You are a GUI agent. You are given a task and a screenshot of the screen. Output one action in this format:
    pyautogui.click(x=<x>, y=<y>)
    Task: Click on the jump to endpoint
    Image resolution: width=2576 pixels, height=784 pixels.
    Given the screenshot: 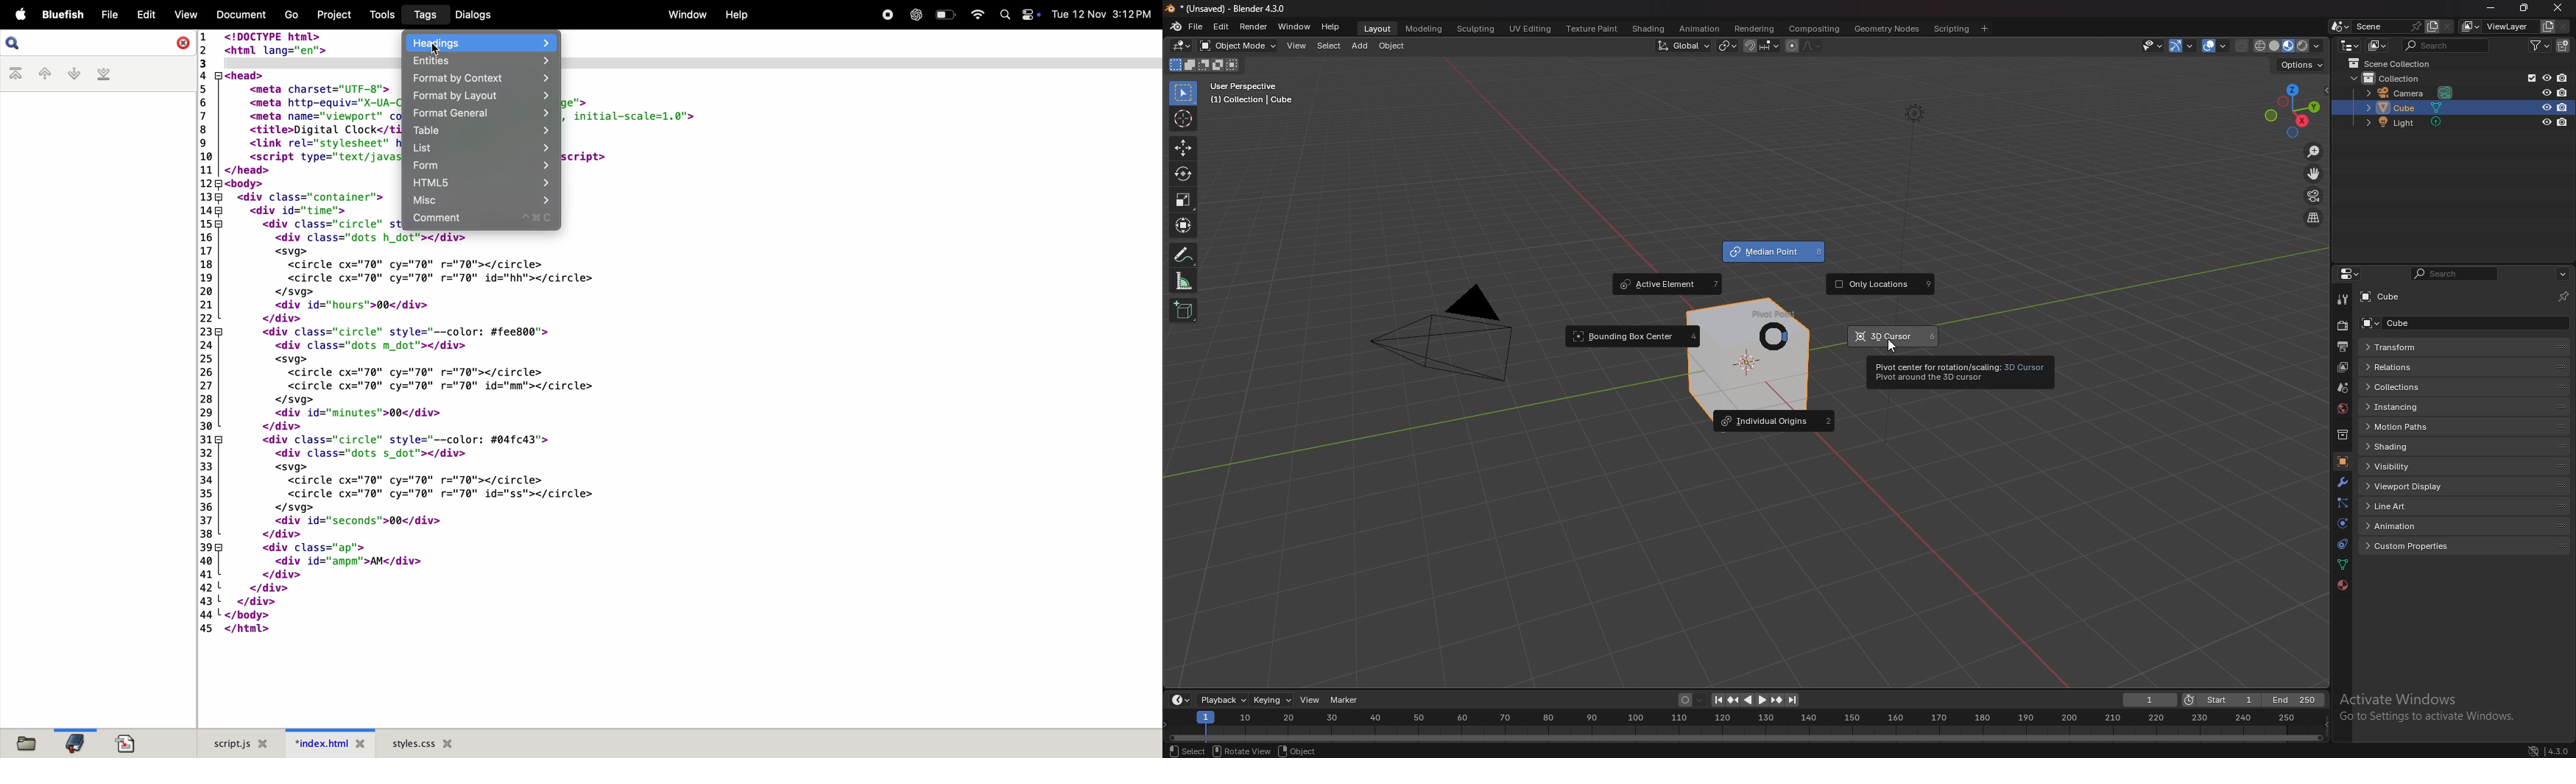 What is the action you would take?
    pyautogui.click(x=1717, y=700)
    